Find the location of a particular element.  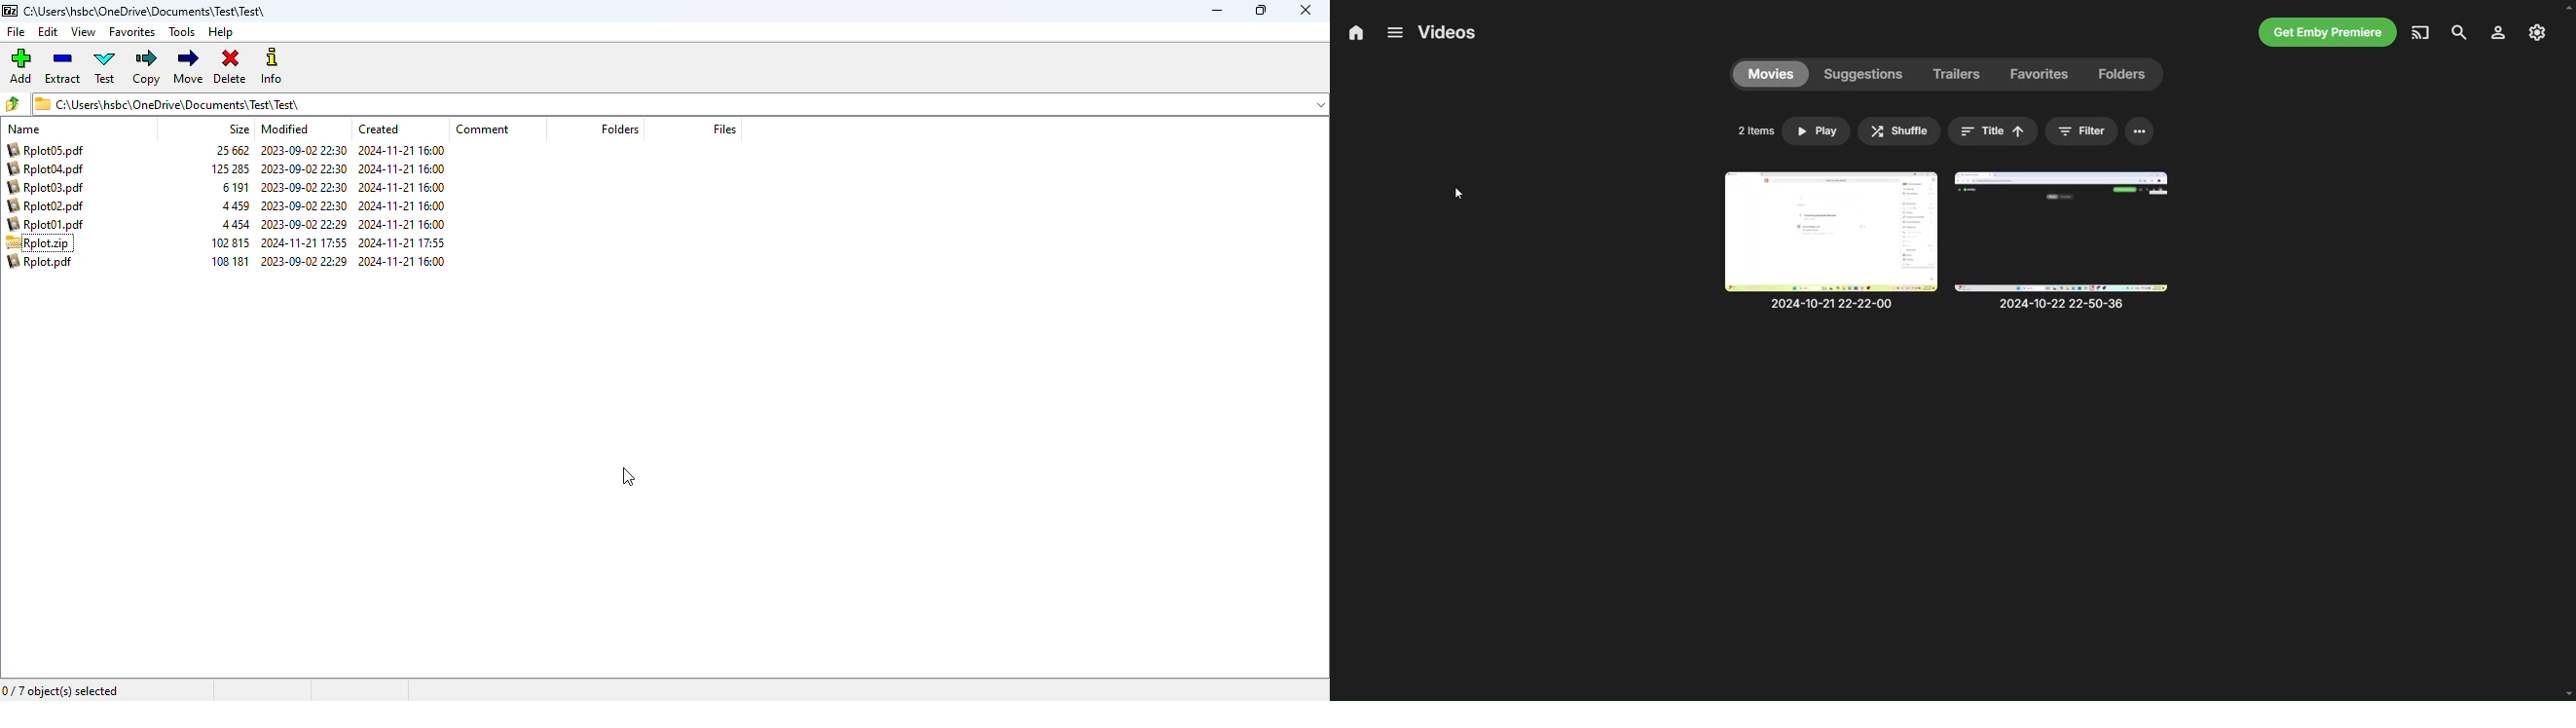

4 454 is located at coordinates (235, 226).